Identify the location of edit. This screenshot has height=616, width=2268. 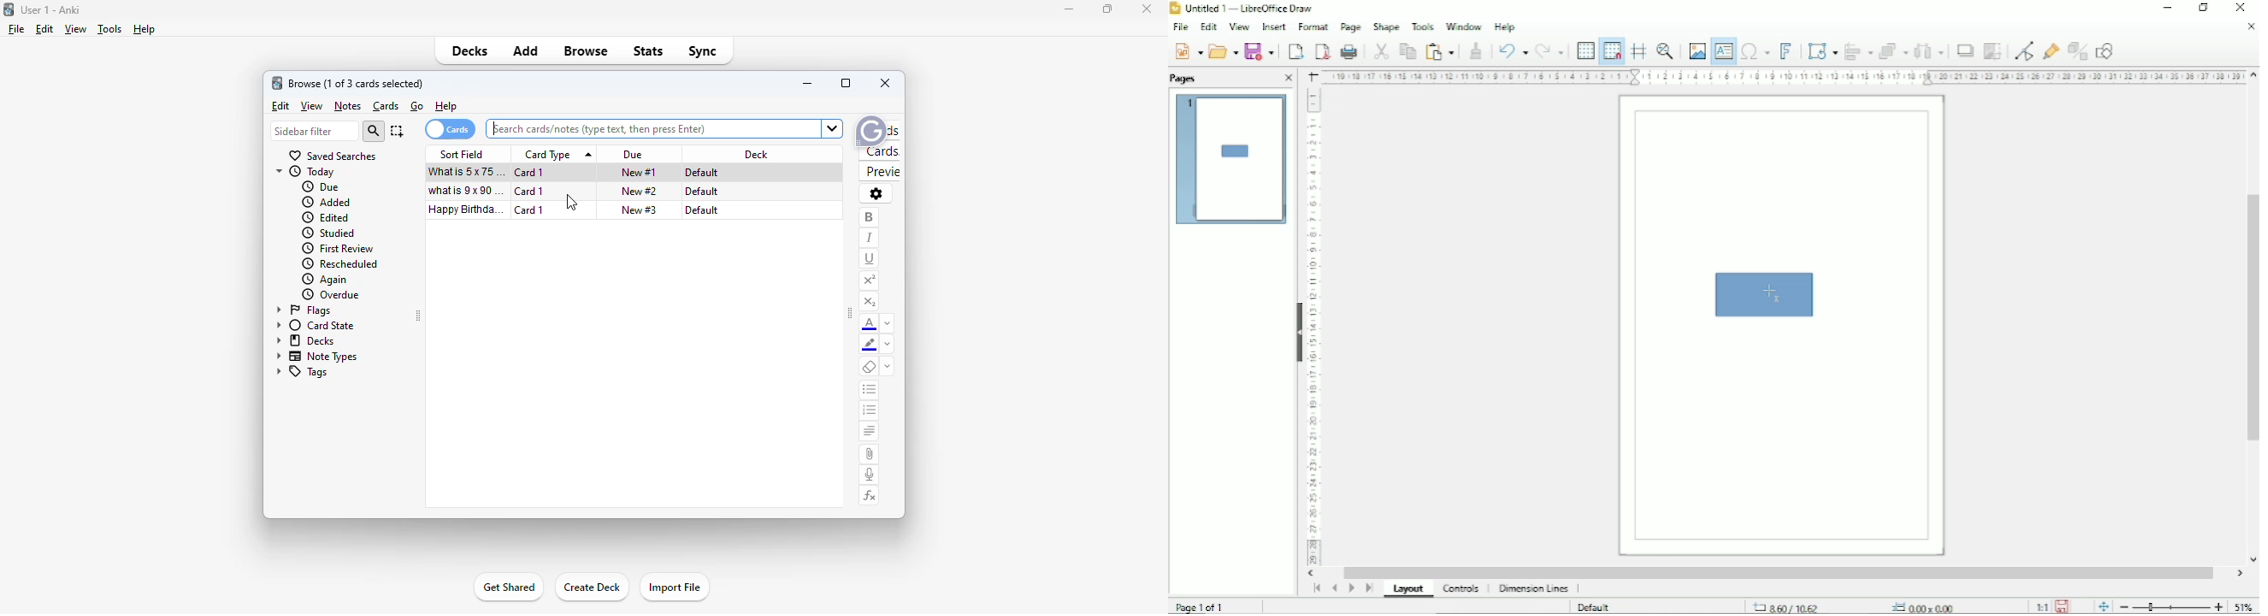
(281, 106).